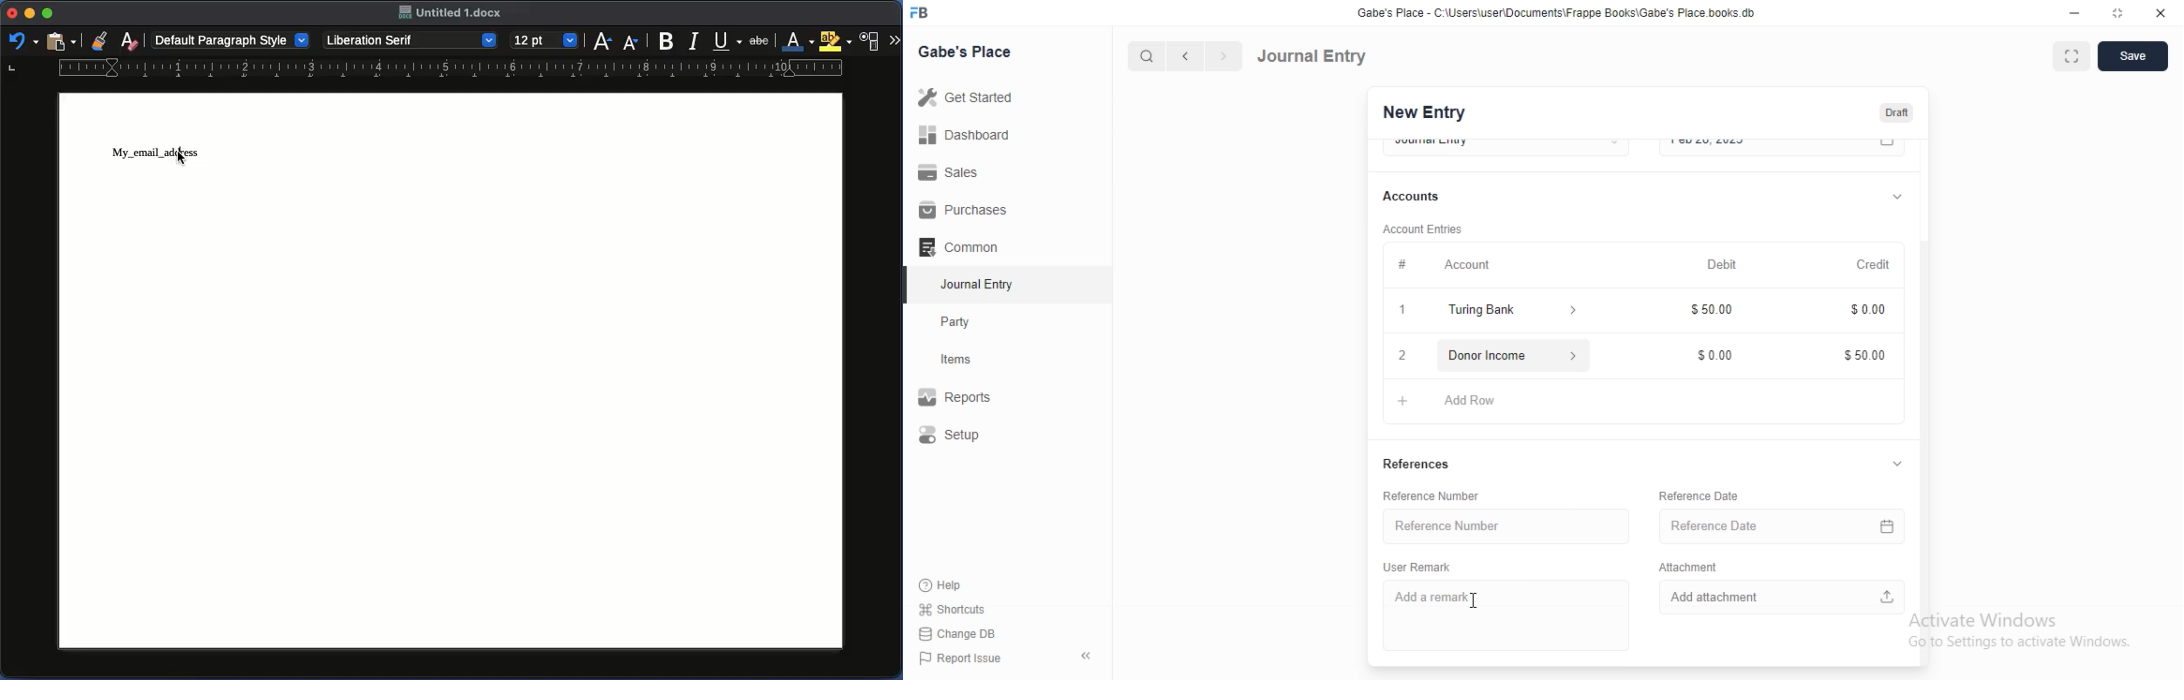  I want to click on Minimize, so click(30, 14).